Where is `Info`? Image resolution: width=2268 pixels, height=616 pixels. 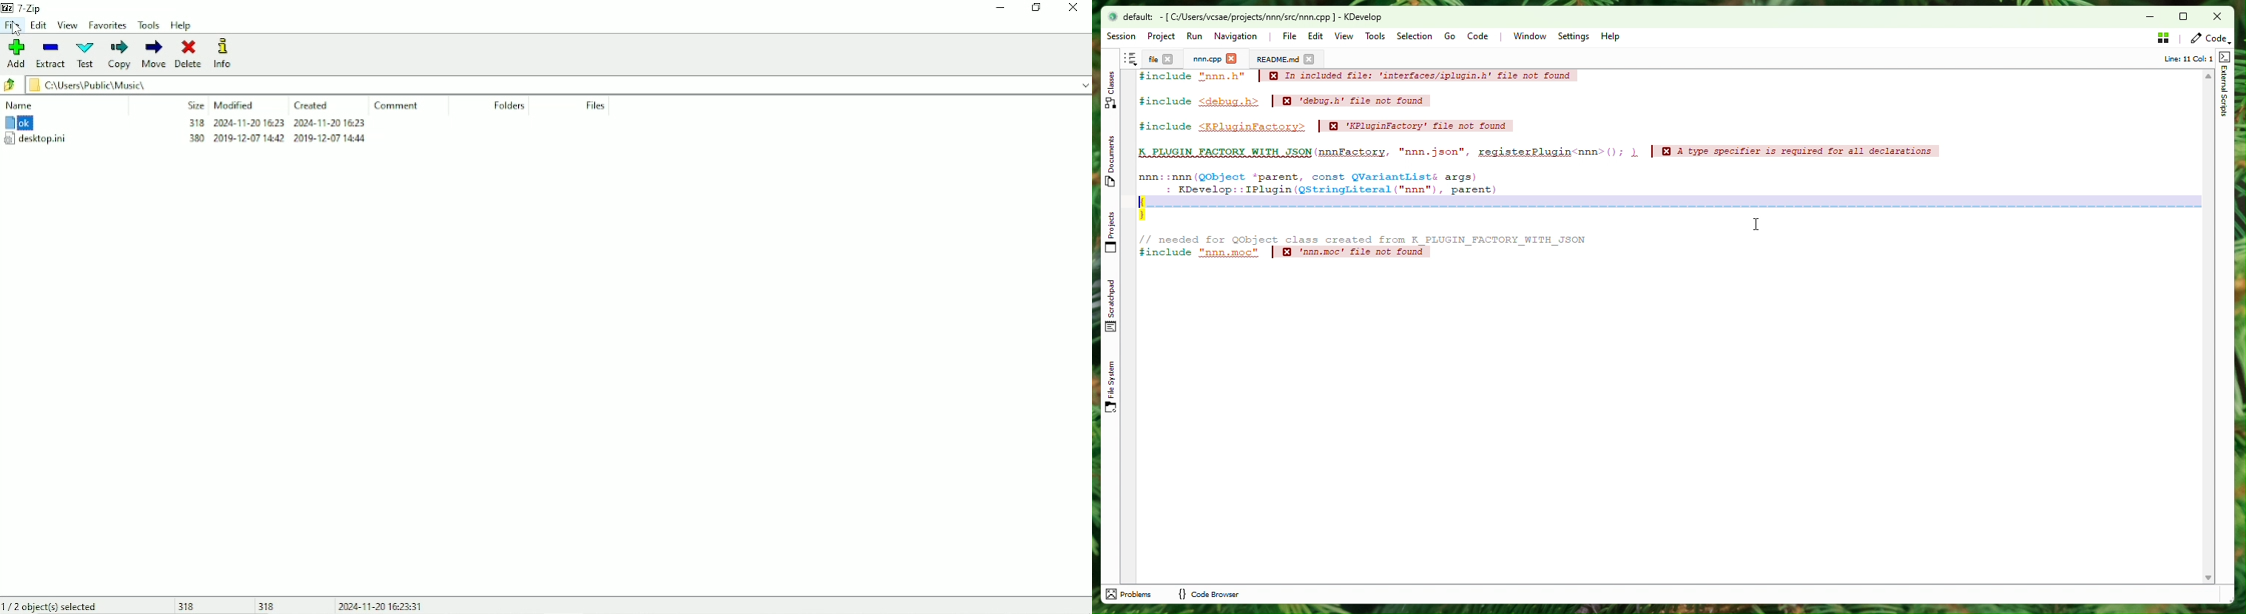
Info is located at coordinates (225, 53).